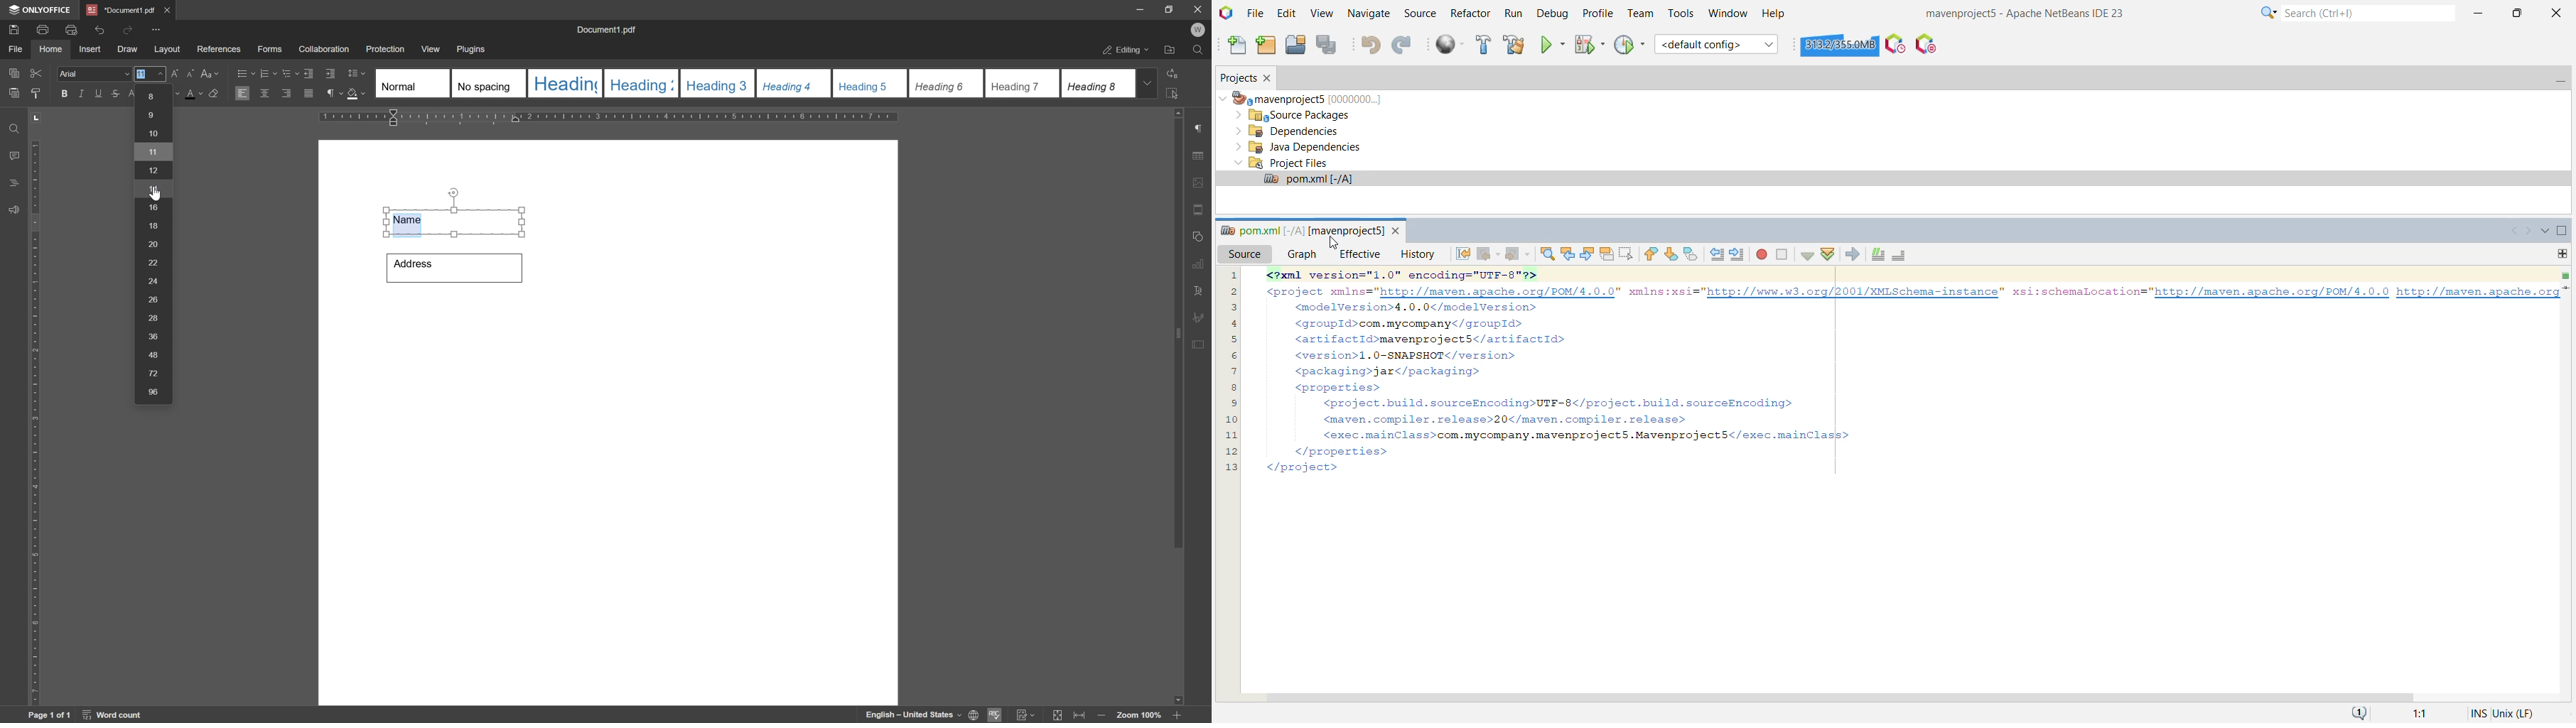  What do you see at coordinates (613, 118) in the screenshot?
I see `ruler` at bounding box center [613, 118].